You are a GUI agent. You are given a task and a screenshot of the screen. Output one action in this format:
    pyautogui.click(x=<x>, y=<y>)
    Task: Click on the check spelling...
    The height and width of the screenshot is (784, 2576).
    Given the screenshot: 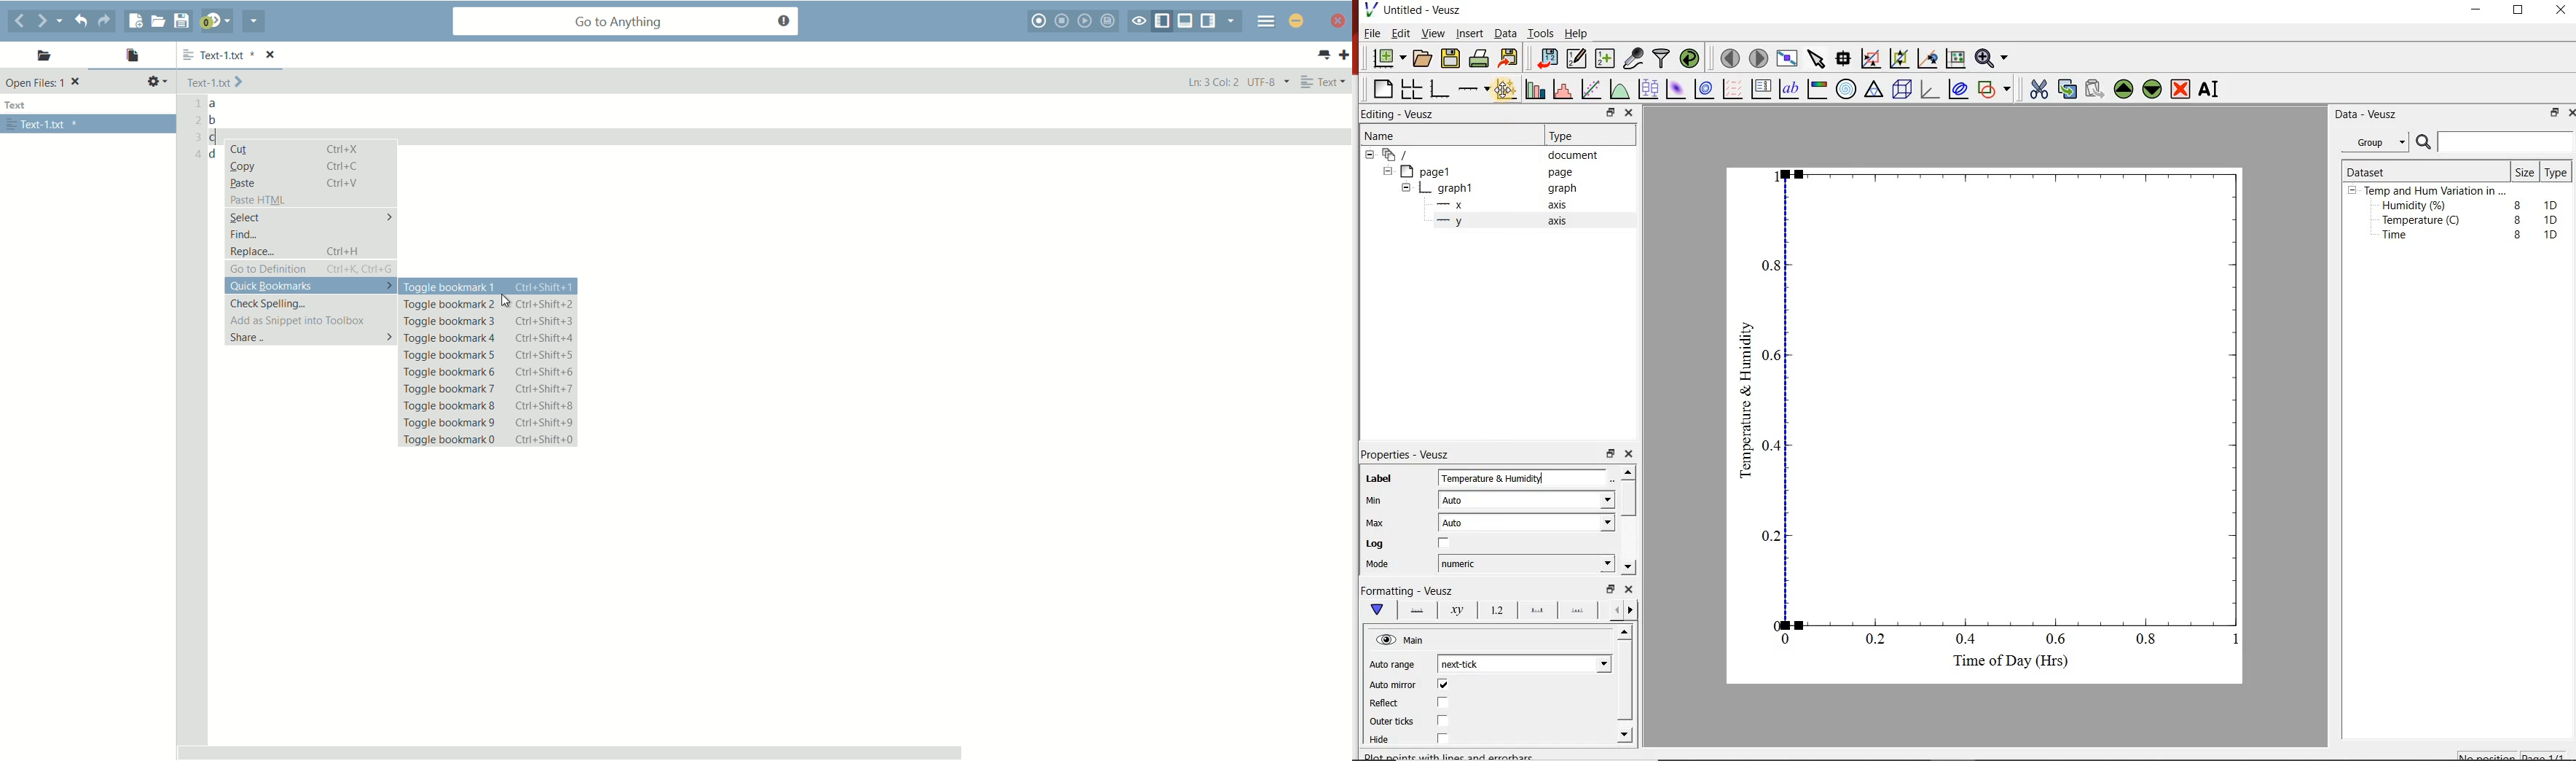 What is the action you would take?
    pyautogui.click(x=269, y=303)
    